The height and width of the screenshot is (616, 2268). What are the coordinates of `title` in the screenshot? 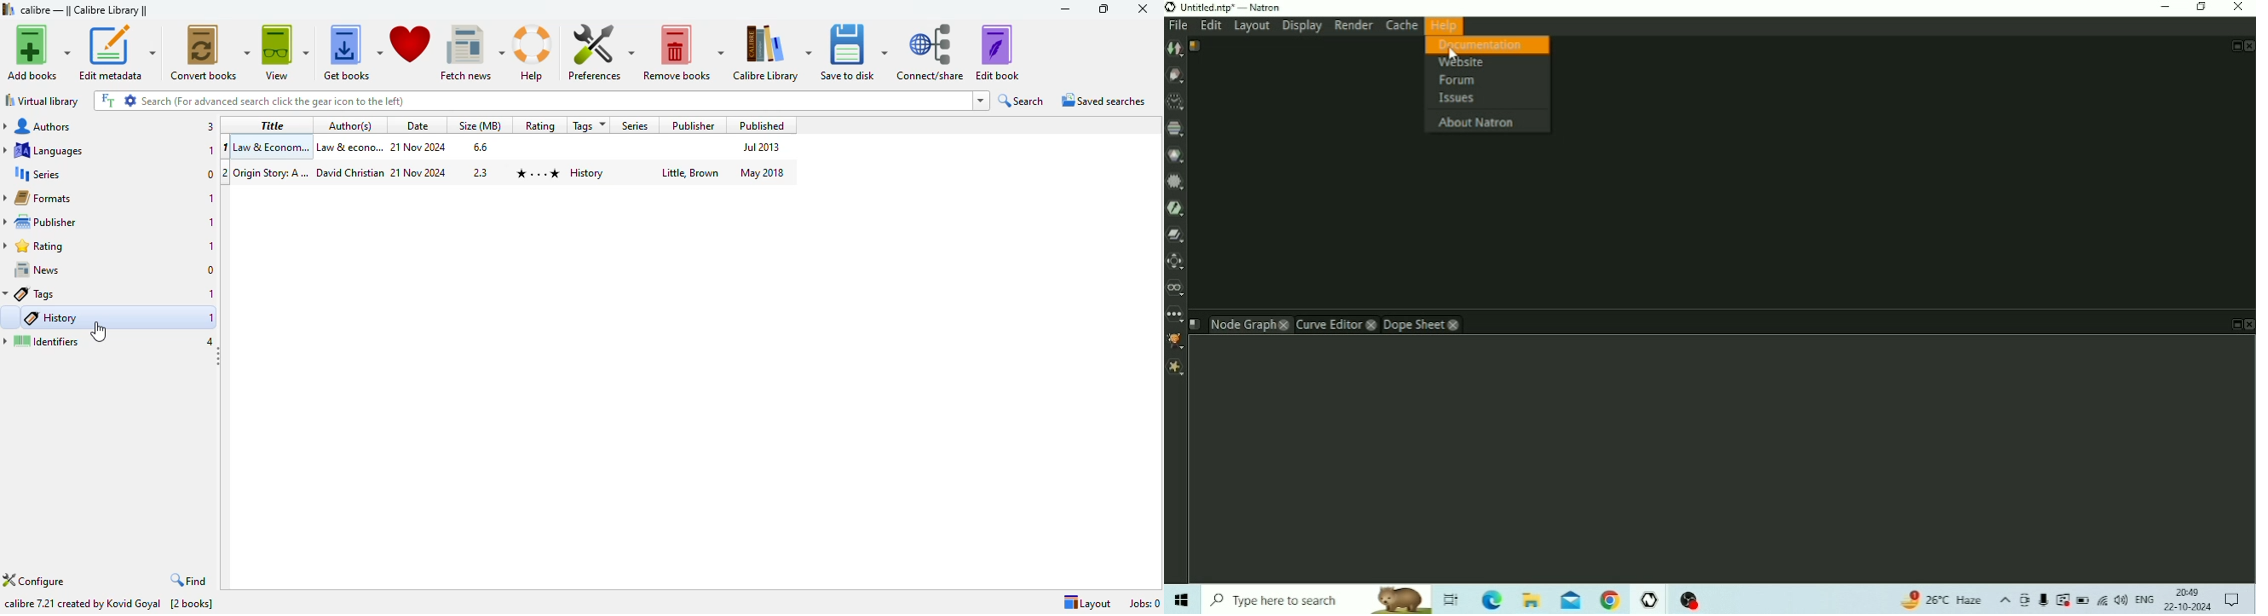 It's located at (273, 125).